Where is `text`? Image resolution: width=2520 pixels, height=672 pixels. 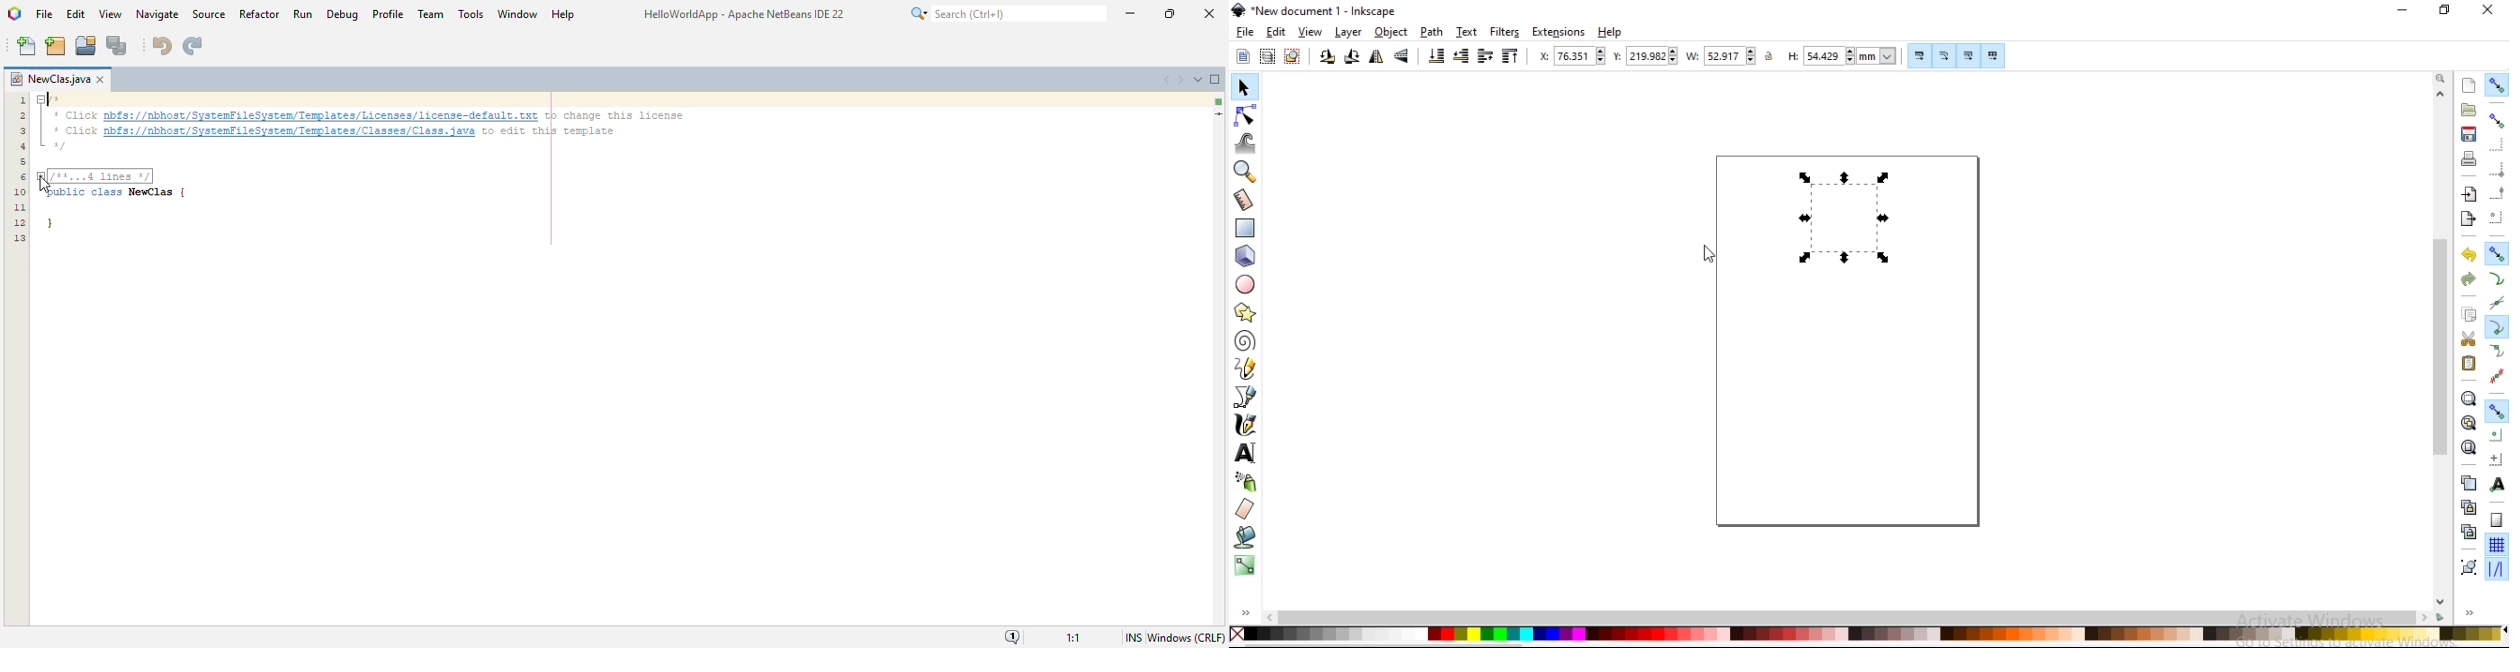 text is located at coordinates (1468, 31).